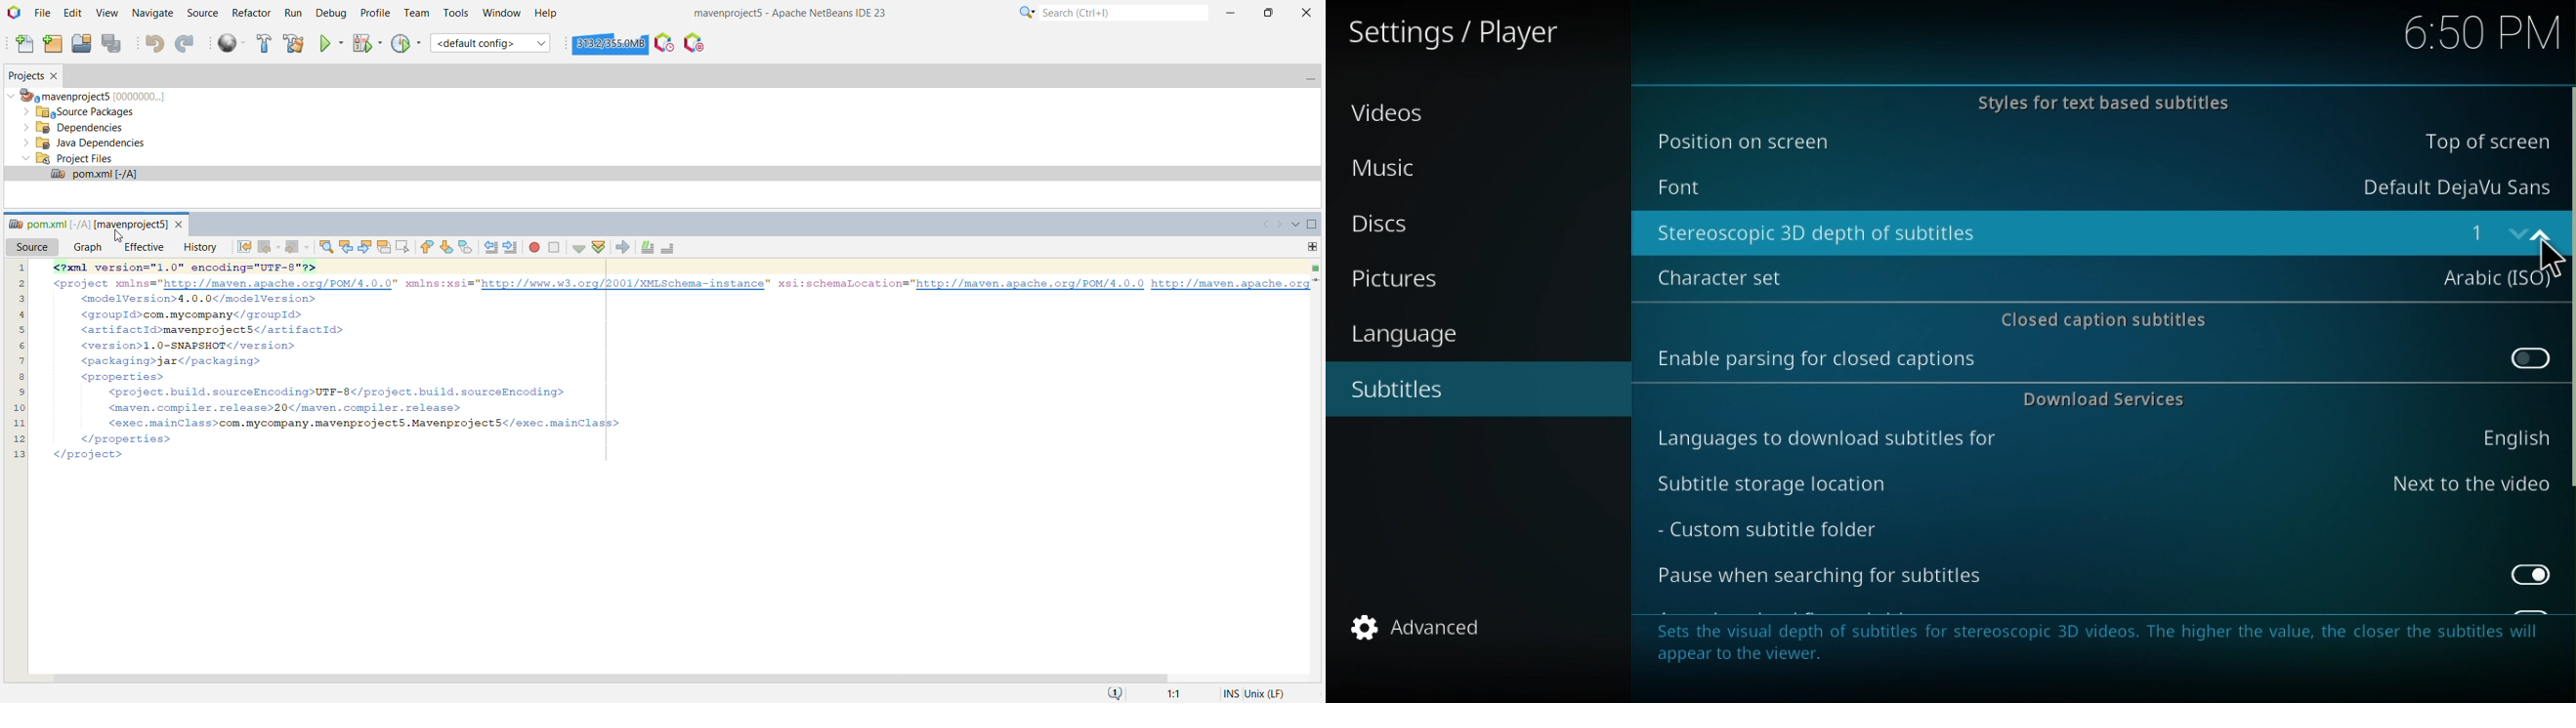  Describe the element at coordinates (611, 43) in the screenshot. I see `Click to force garbage collection` at that location.